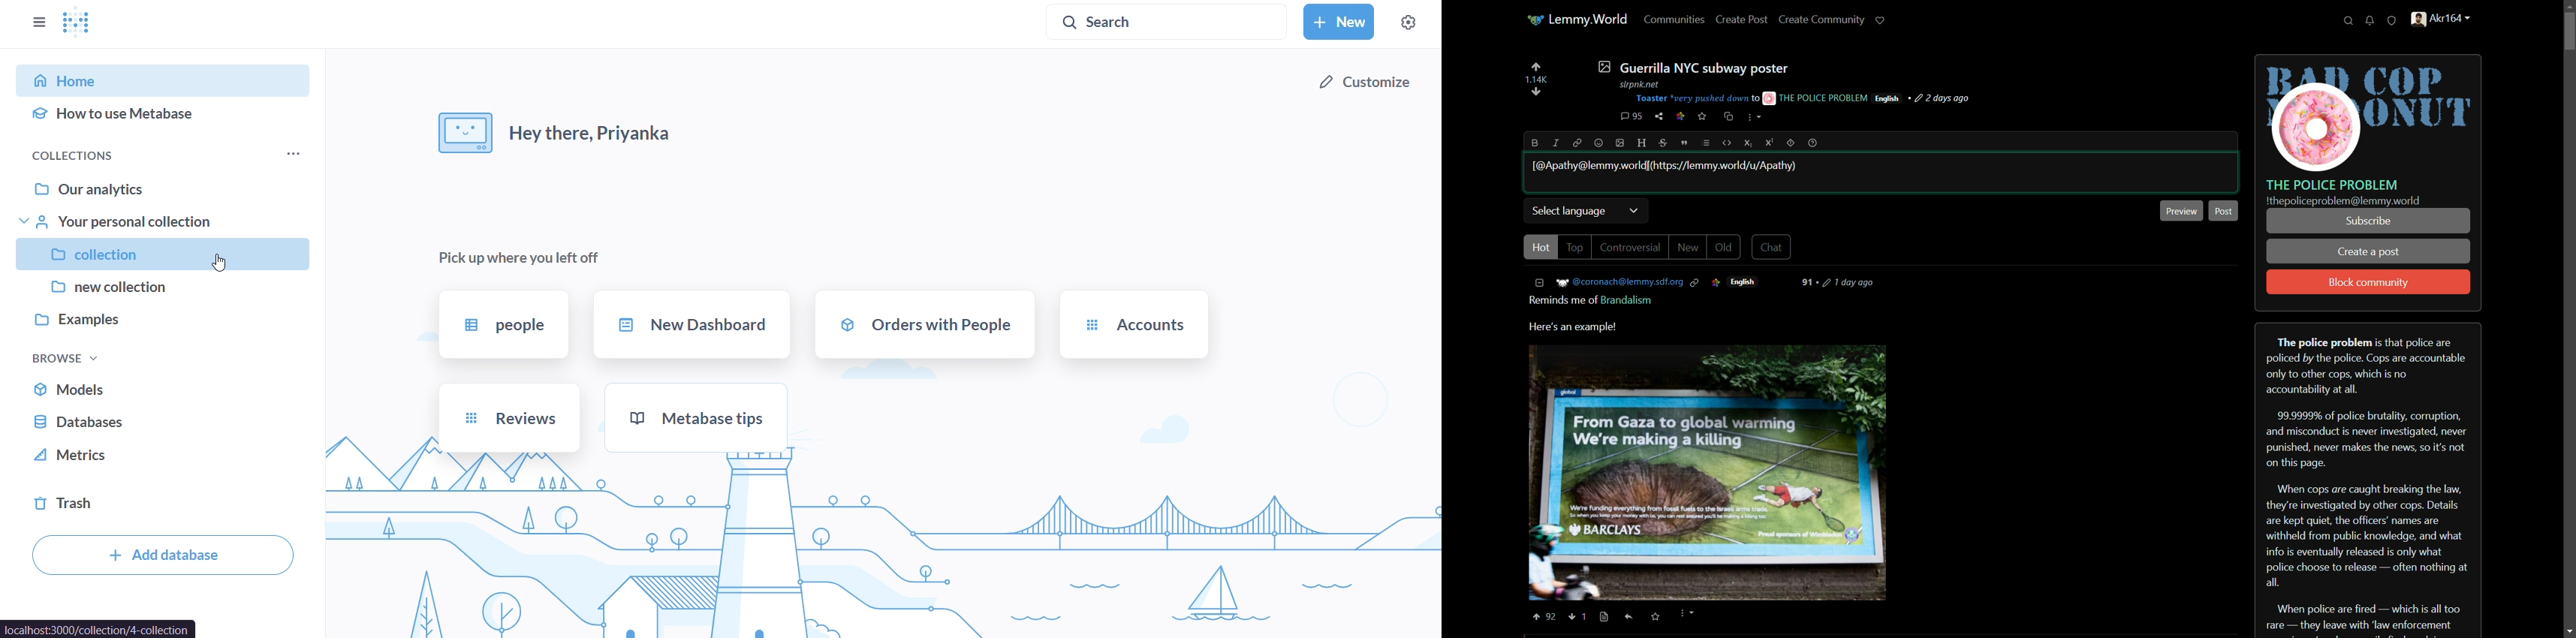 Image resolution: width=2576 pixels, height=644 pixels. Describe the element at coordinates (1362, 84) in the screenshot. I see `customize` at that location.